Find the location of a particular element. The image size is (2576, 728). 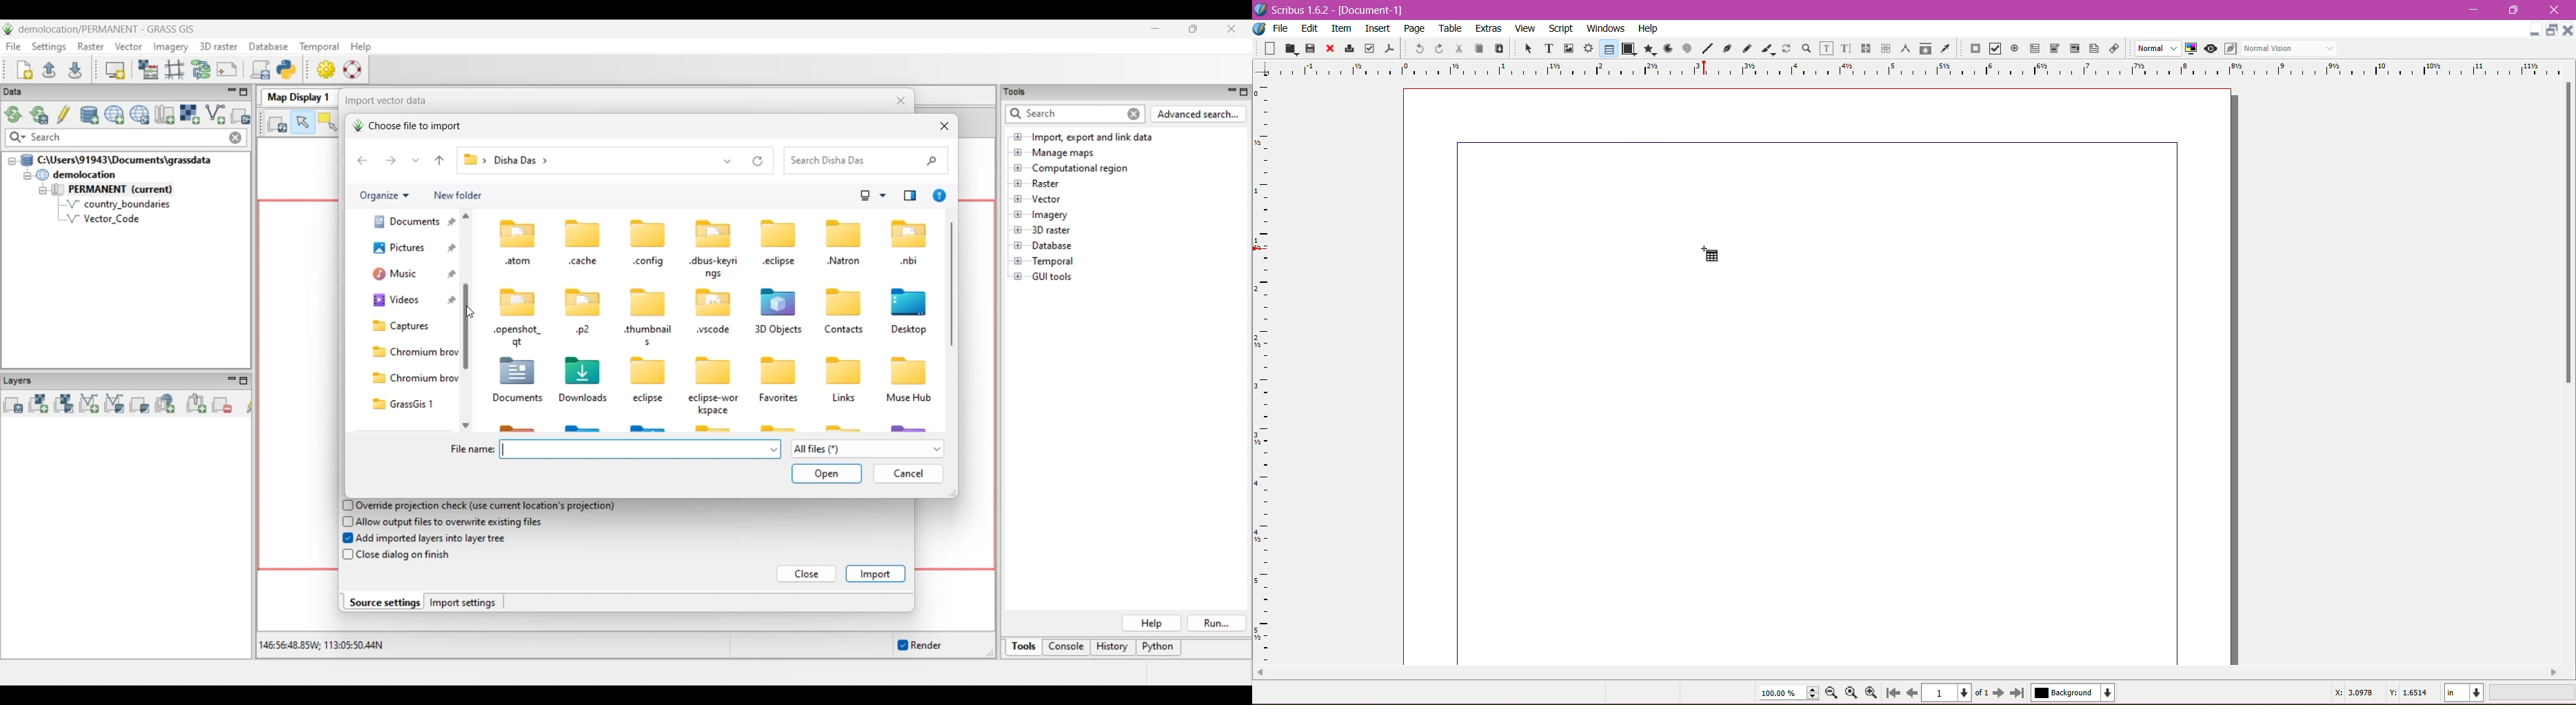

PDF combo box is located at coordinates (2052, 49).